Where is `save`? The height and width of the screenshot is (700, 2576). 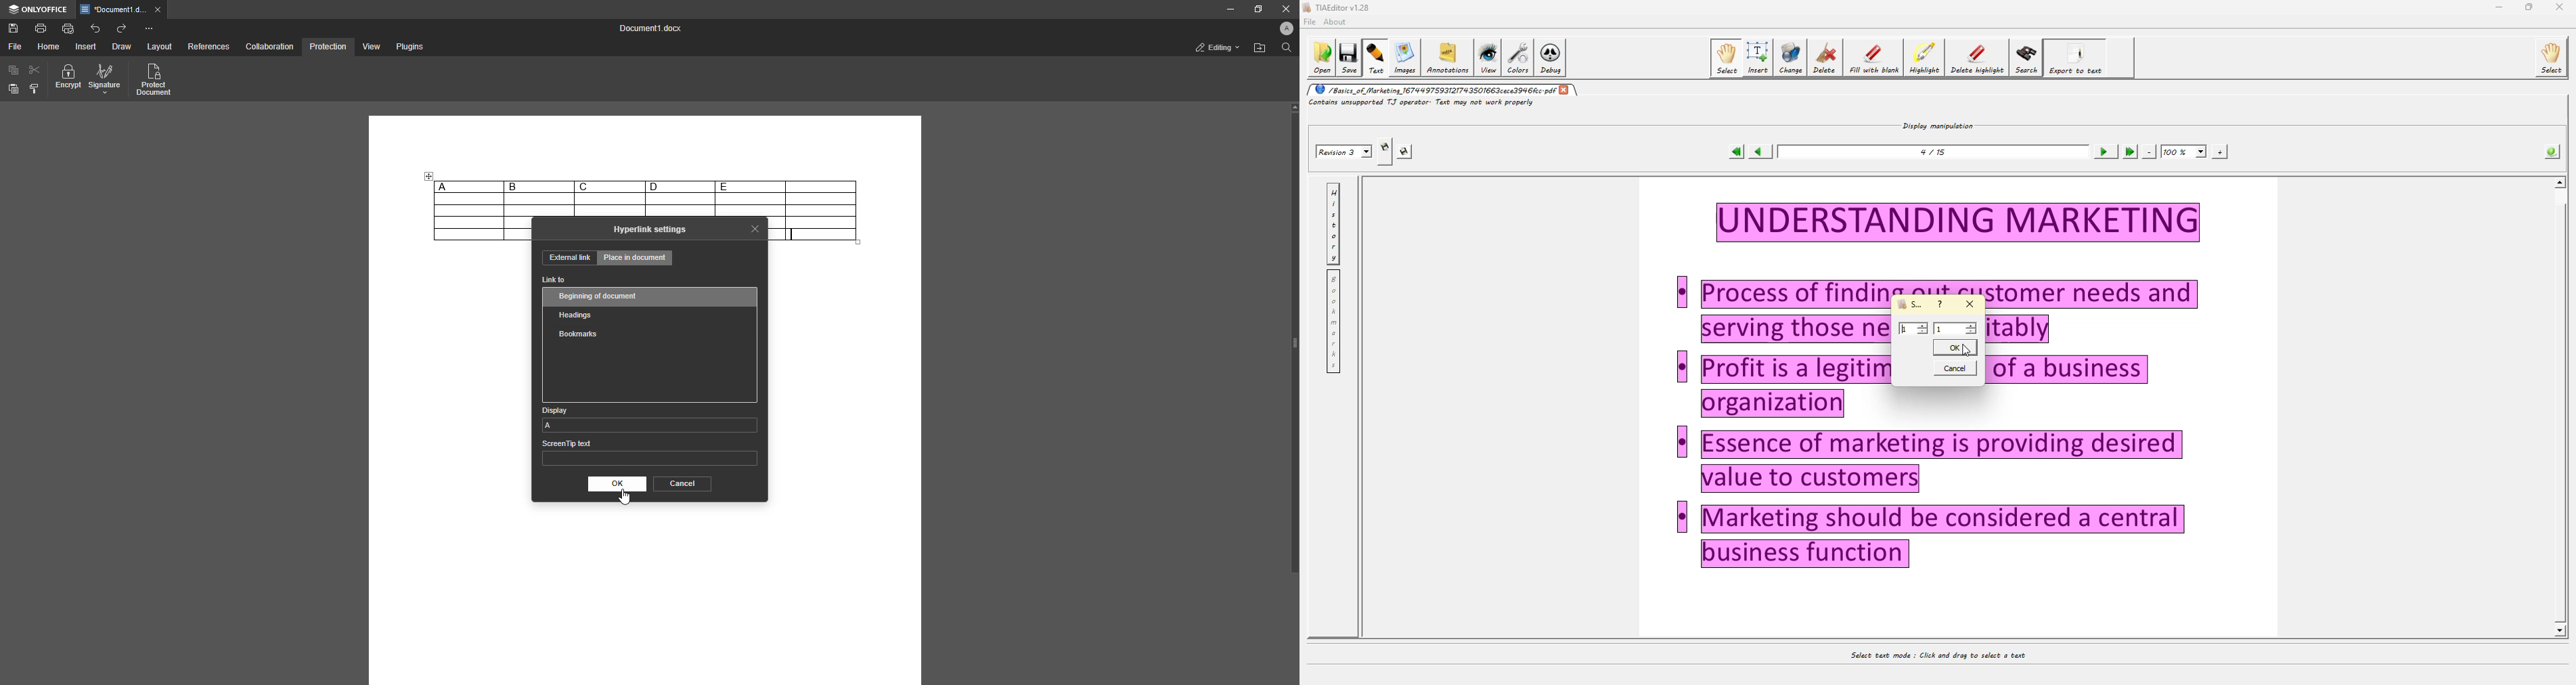 save is located at coordinates (1351, 58).